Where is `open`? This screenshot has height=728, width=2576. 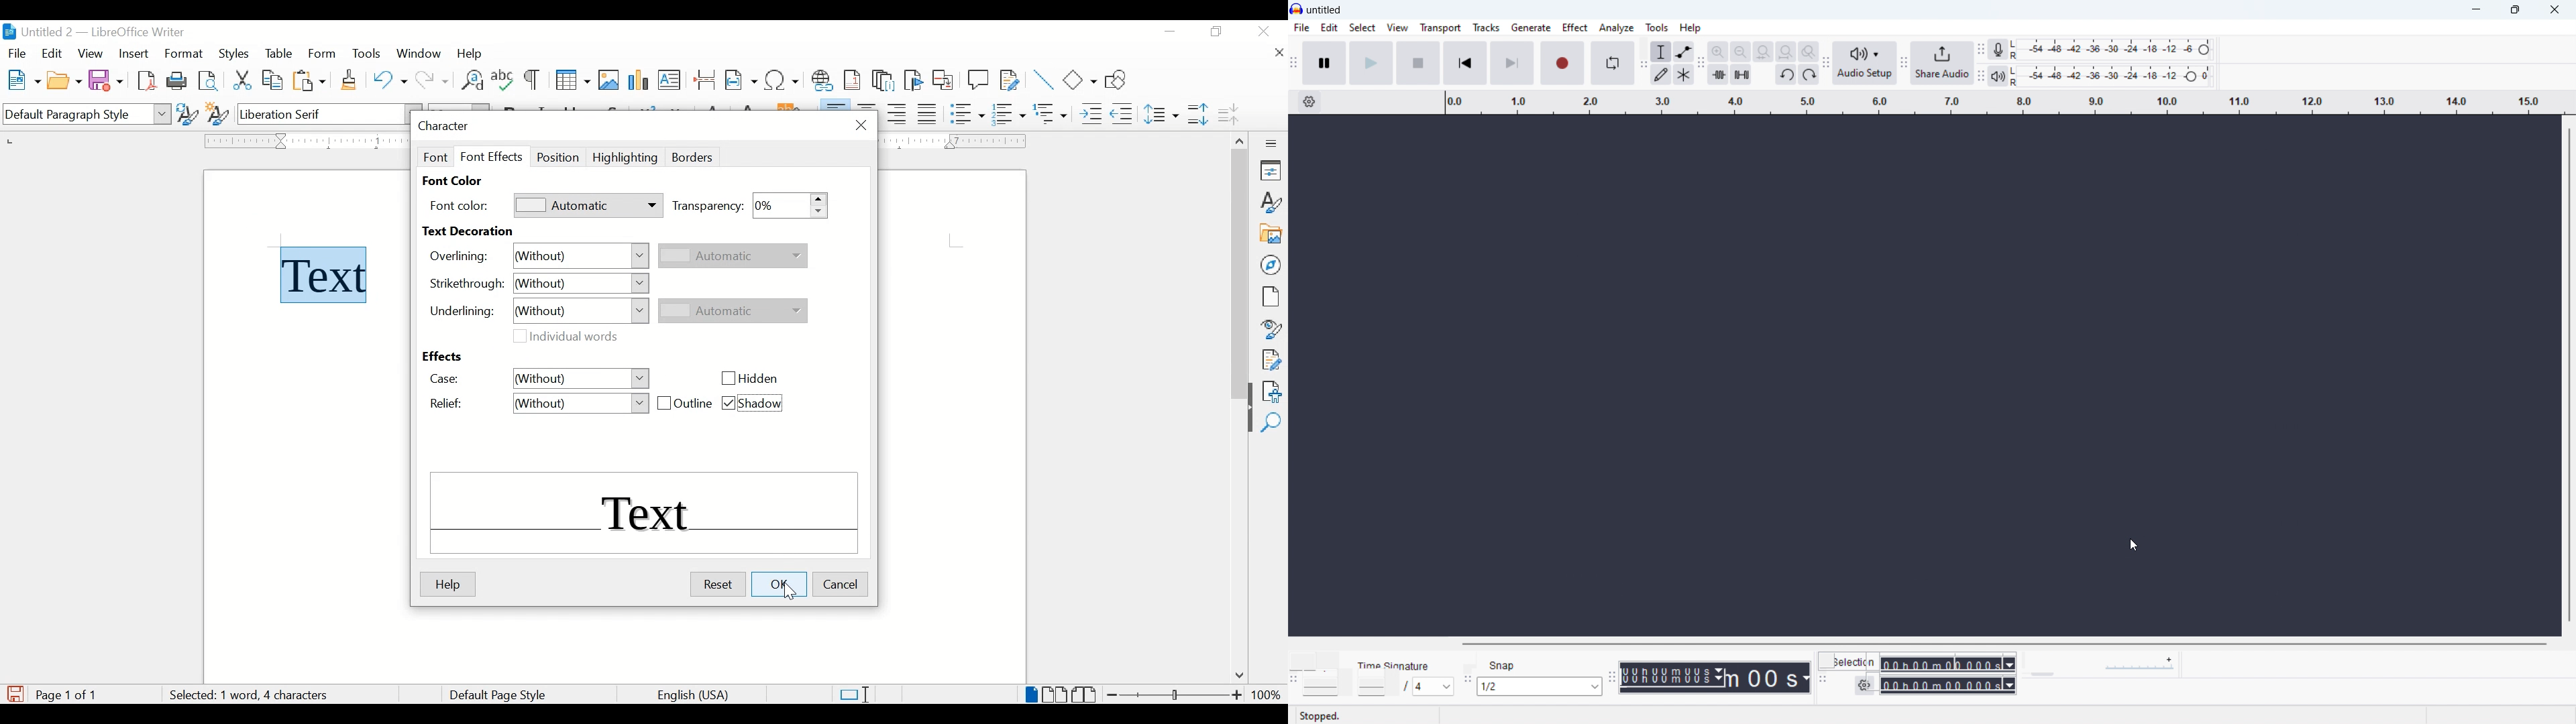
open is located at coordinates (64, 81).